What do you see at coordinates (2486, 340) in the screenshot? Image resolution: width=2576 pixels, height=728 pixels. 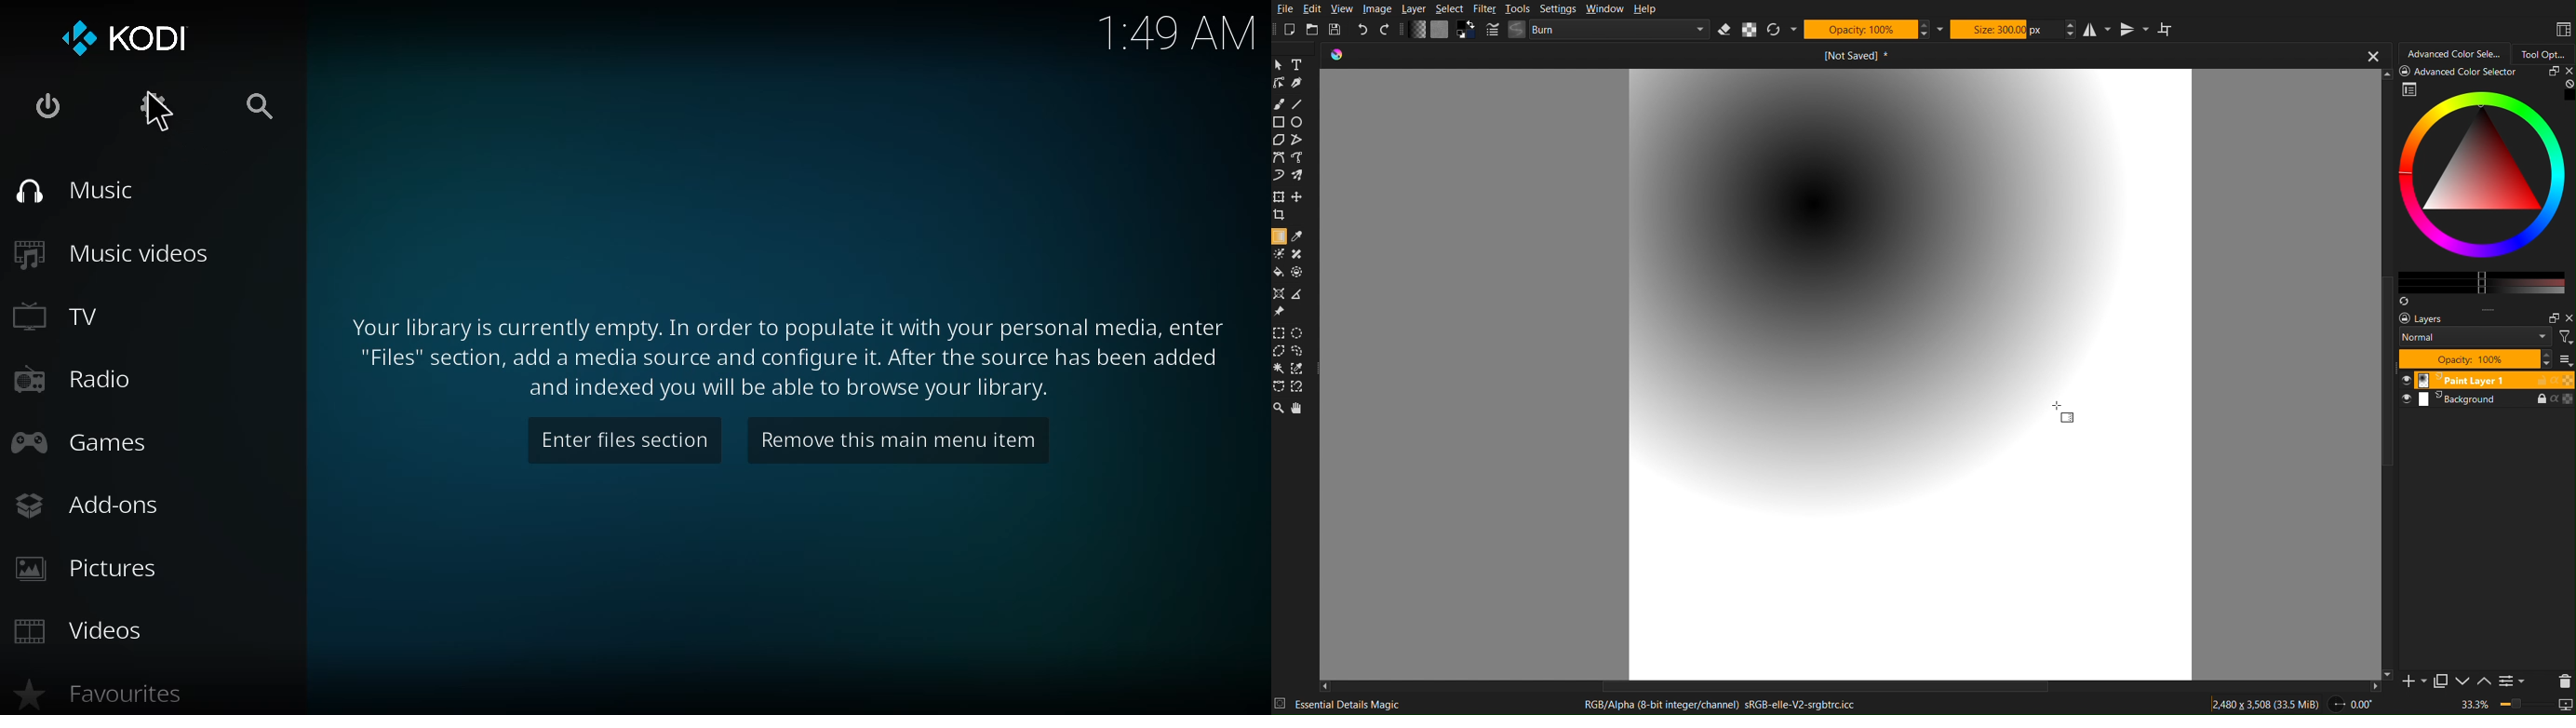 I see `Layer Settings` at bounding box center [2486, 340].